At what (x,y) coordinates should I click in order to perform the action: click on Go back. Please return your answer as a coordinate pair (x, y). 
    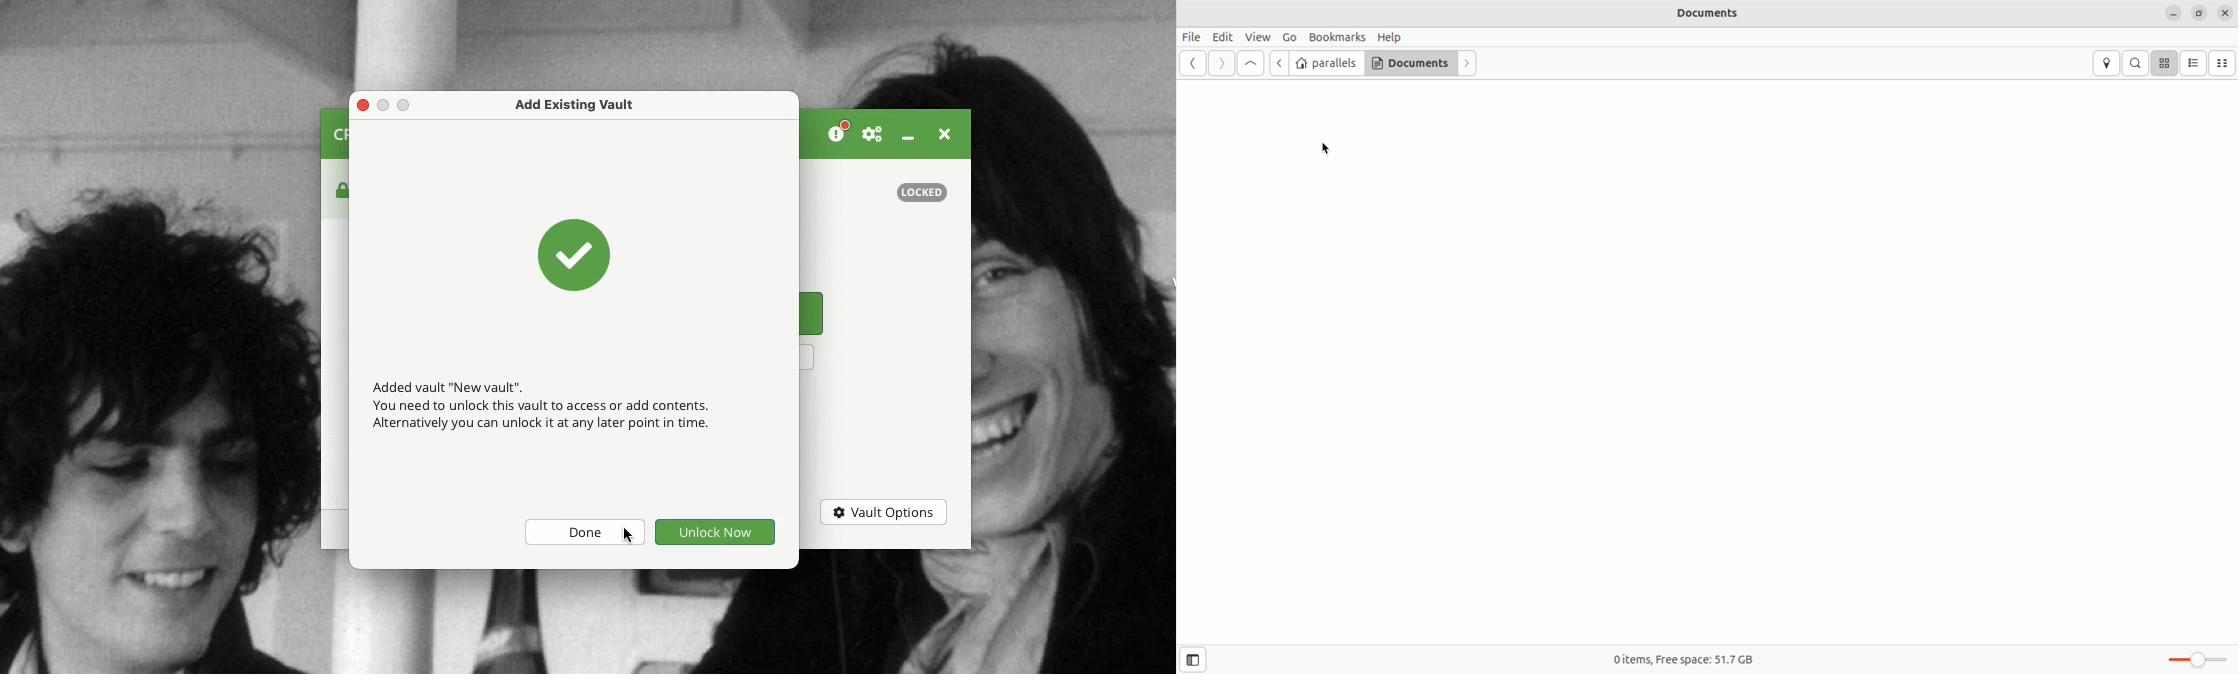
    Looking at the image, I should click on (1278, 63).